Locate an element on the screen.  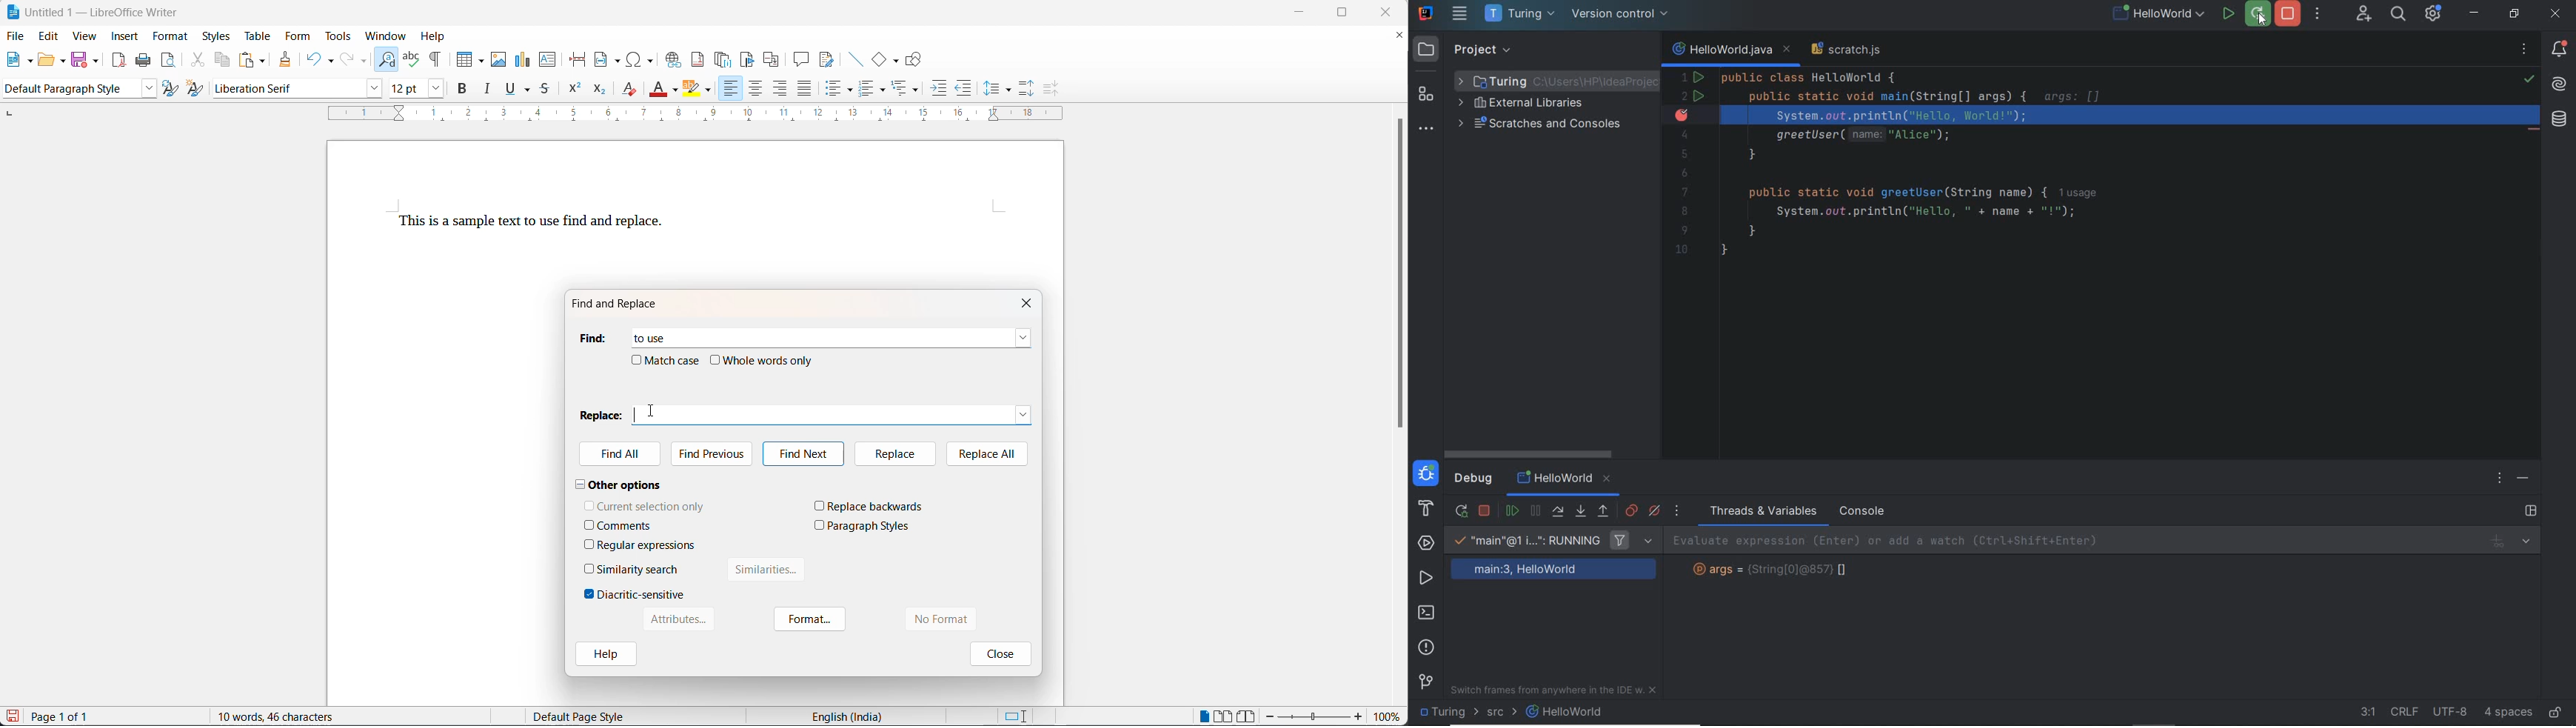
match case is located at coordinates (674, 360).